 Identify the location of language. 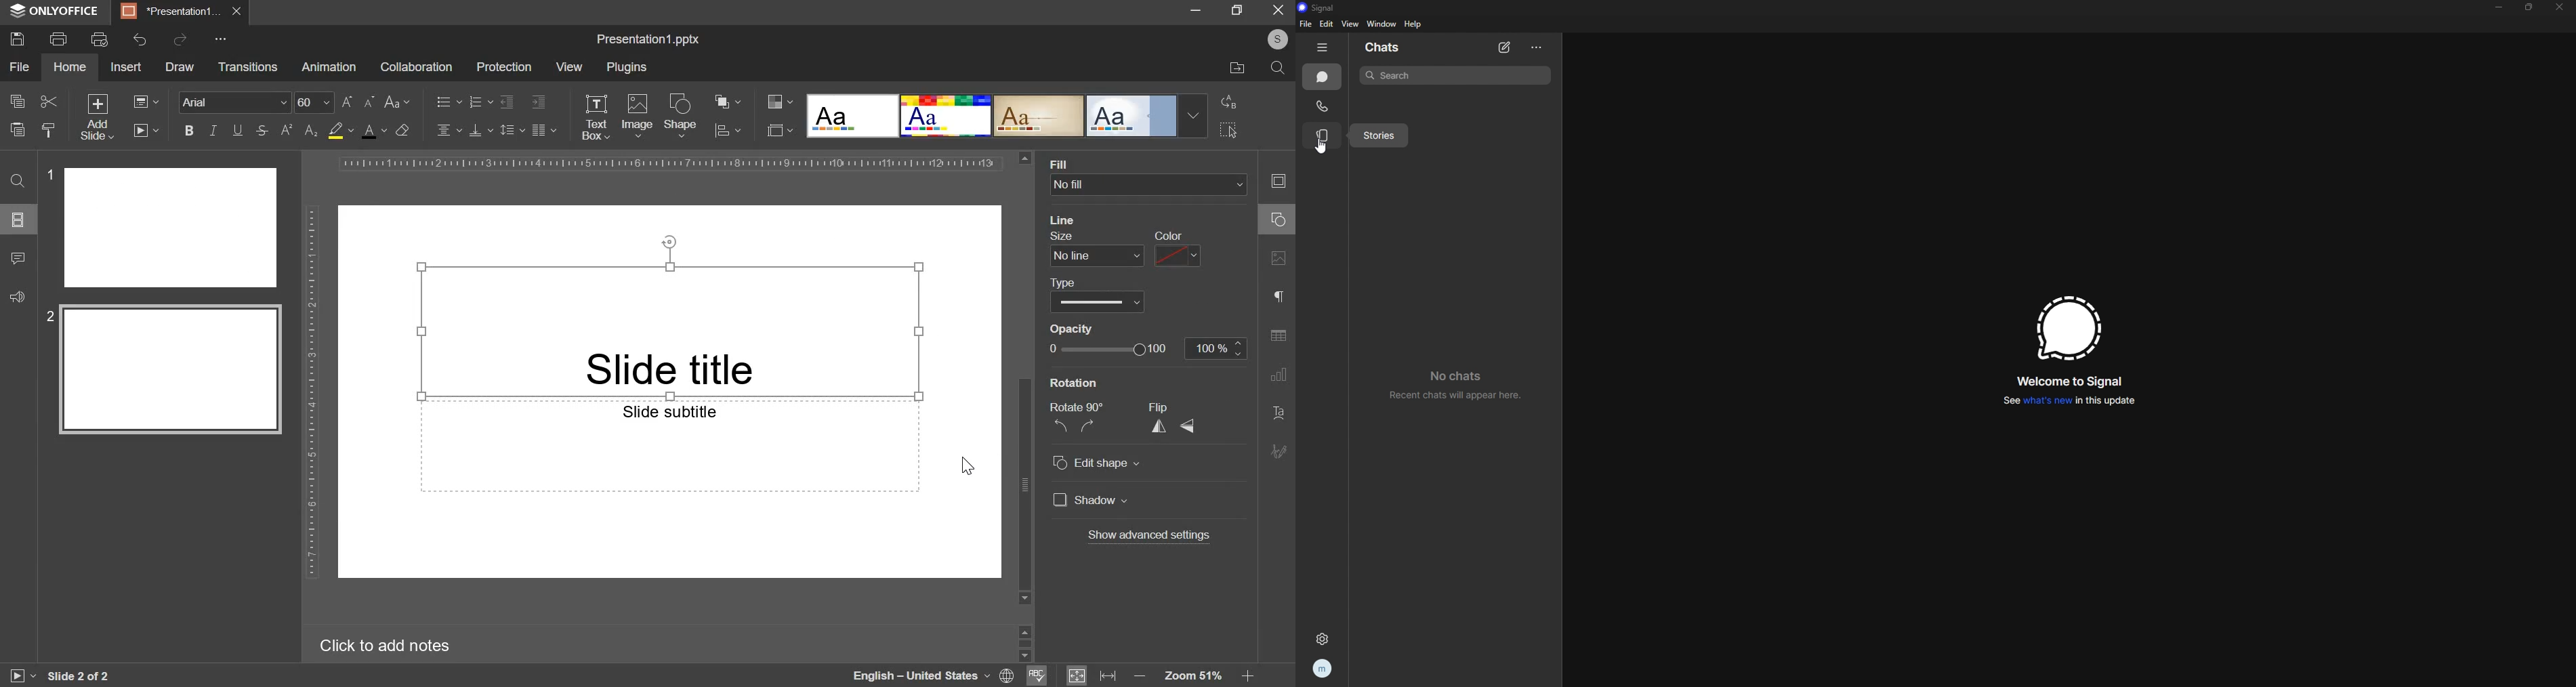
(920, 675).